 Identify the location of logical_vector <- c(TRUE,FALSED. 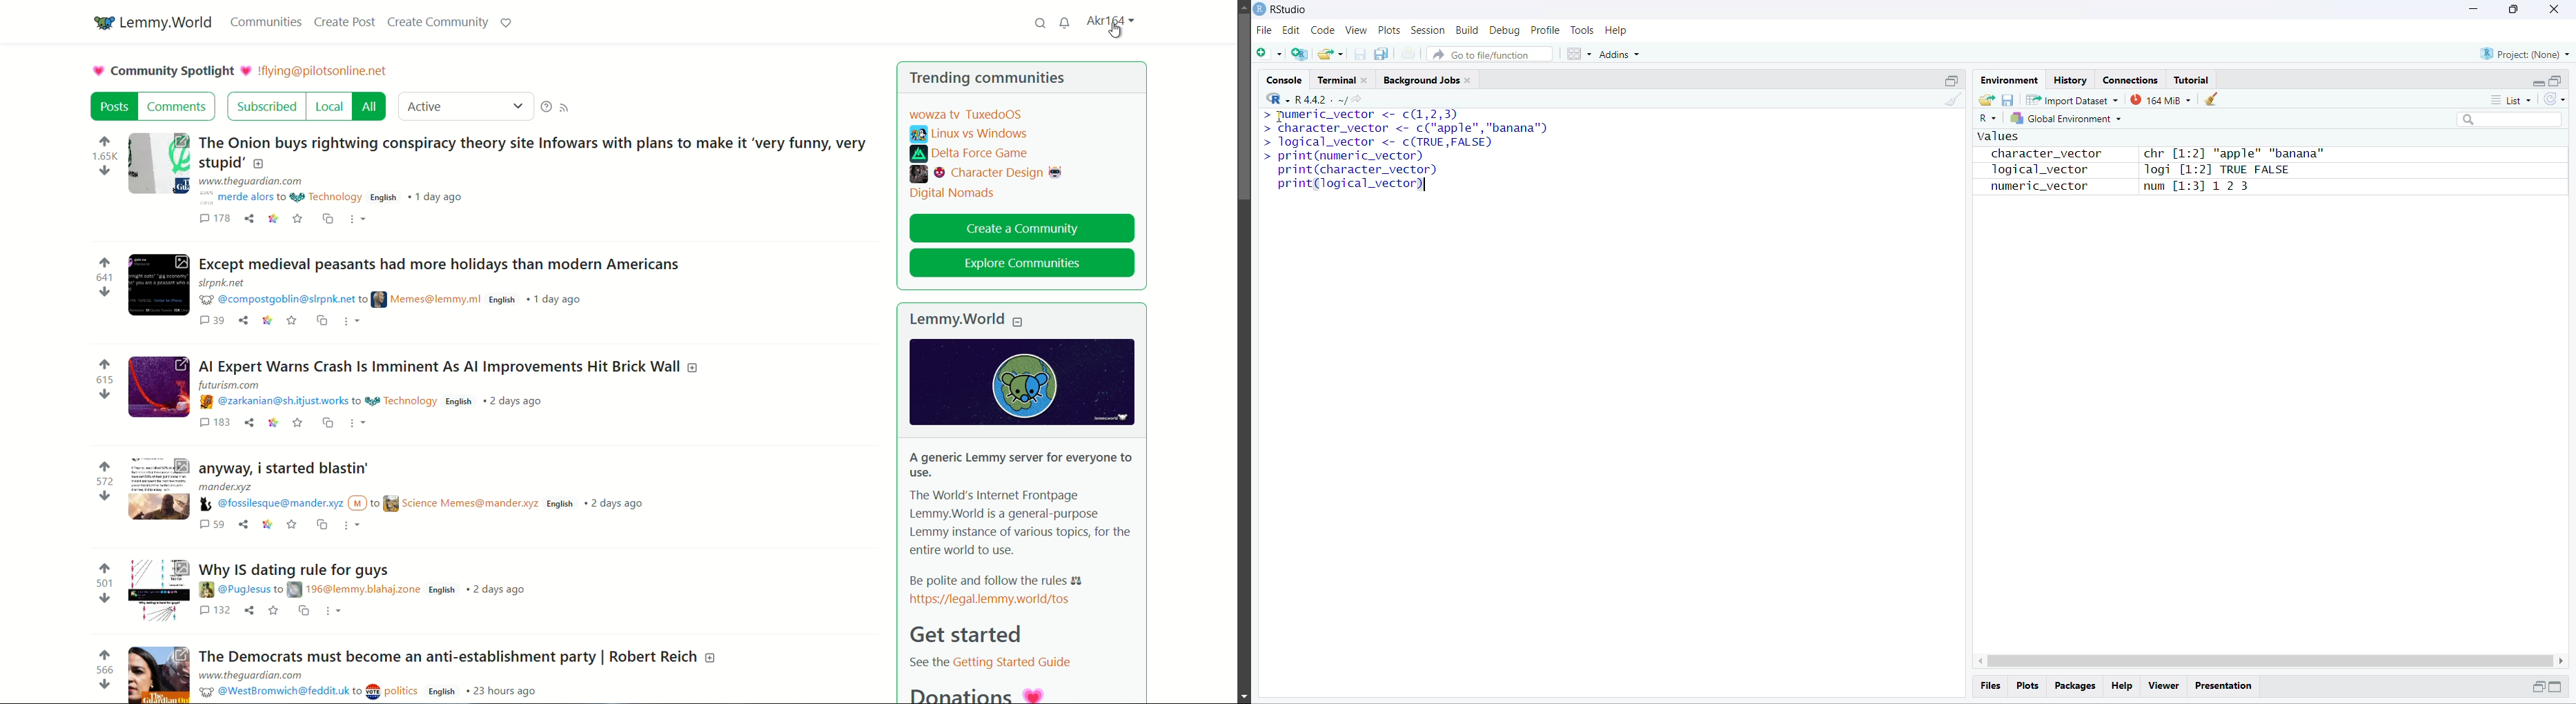
(1377, 142).